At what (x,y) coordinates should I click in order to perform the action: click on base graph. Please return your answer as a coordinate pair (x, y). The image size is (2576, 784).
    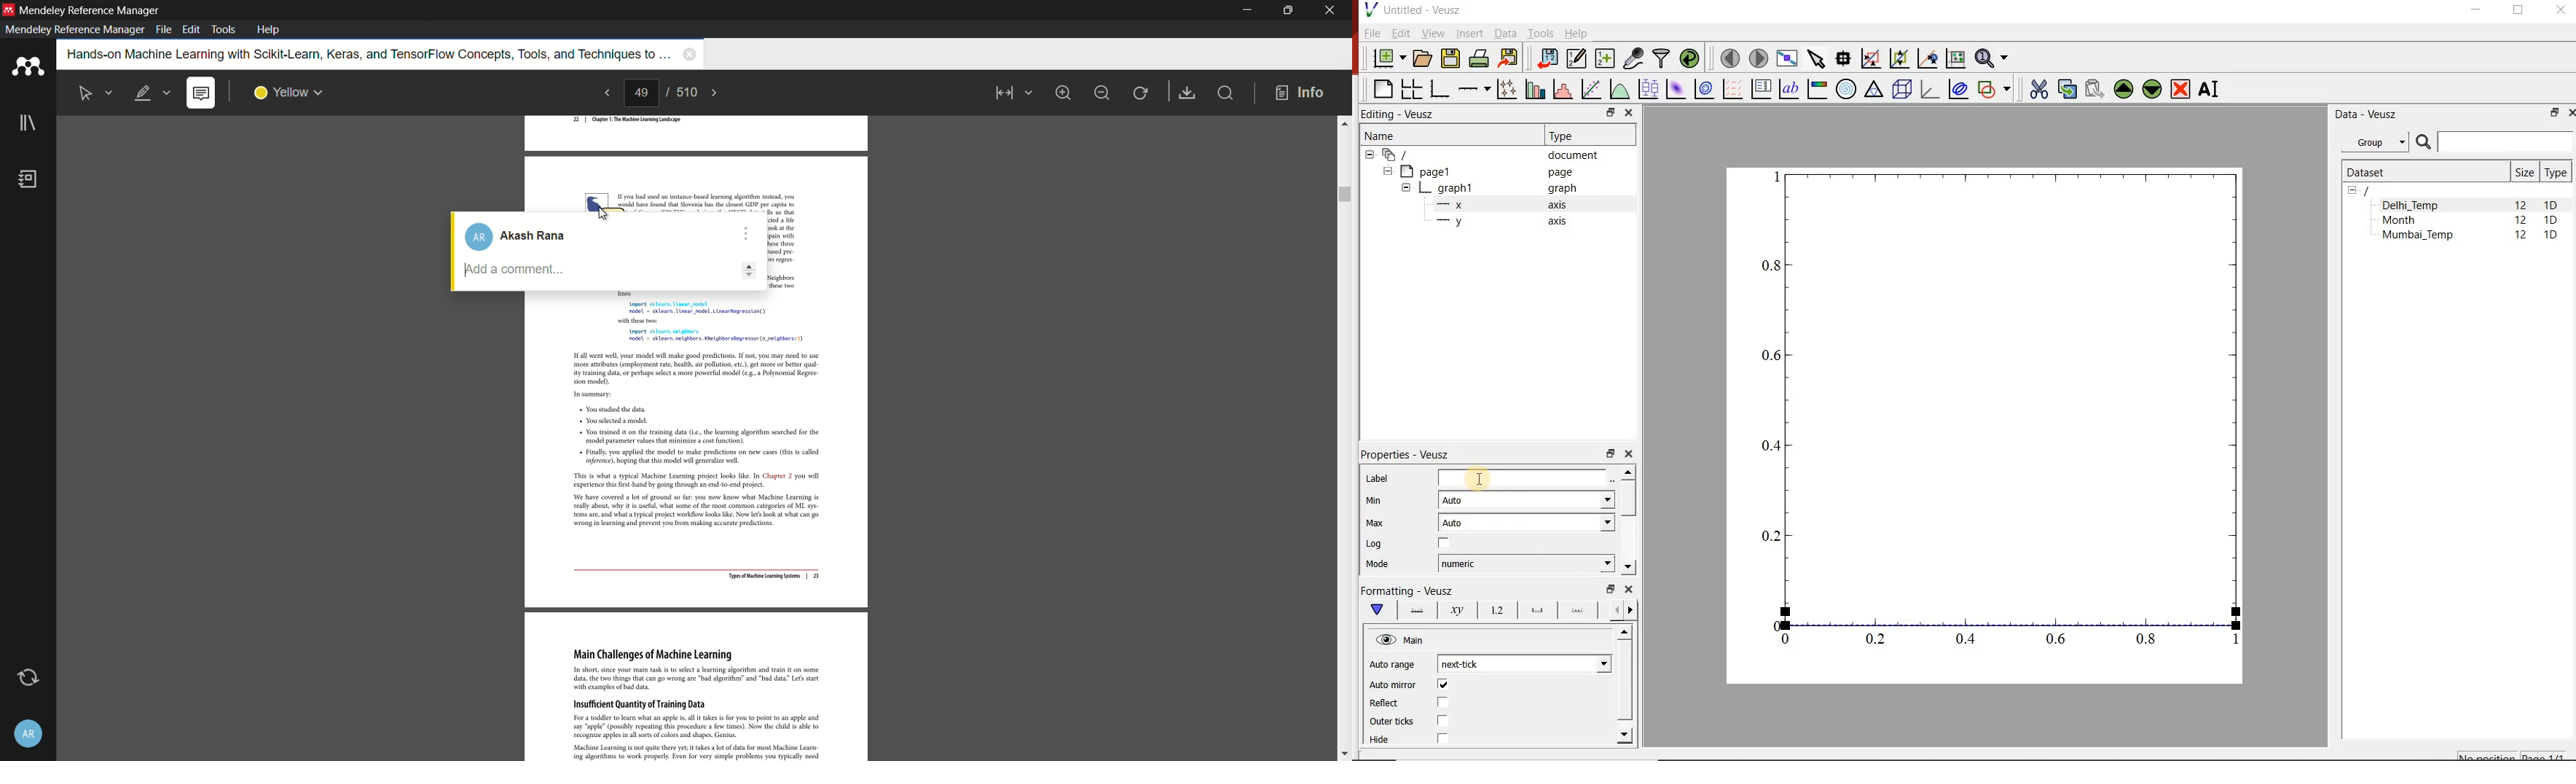
    Looking at the image, I should click on (1438, 90).